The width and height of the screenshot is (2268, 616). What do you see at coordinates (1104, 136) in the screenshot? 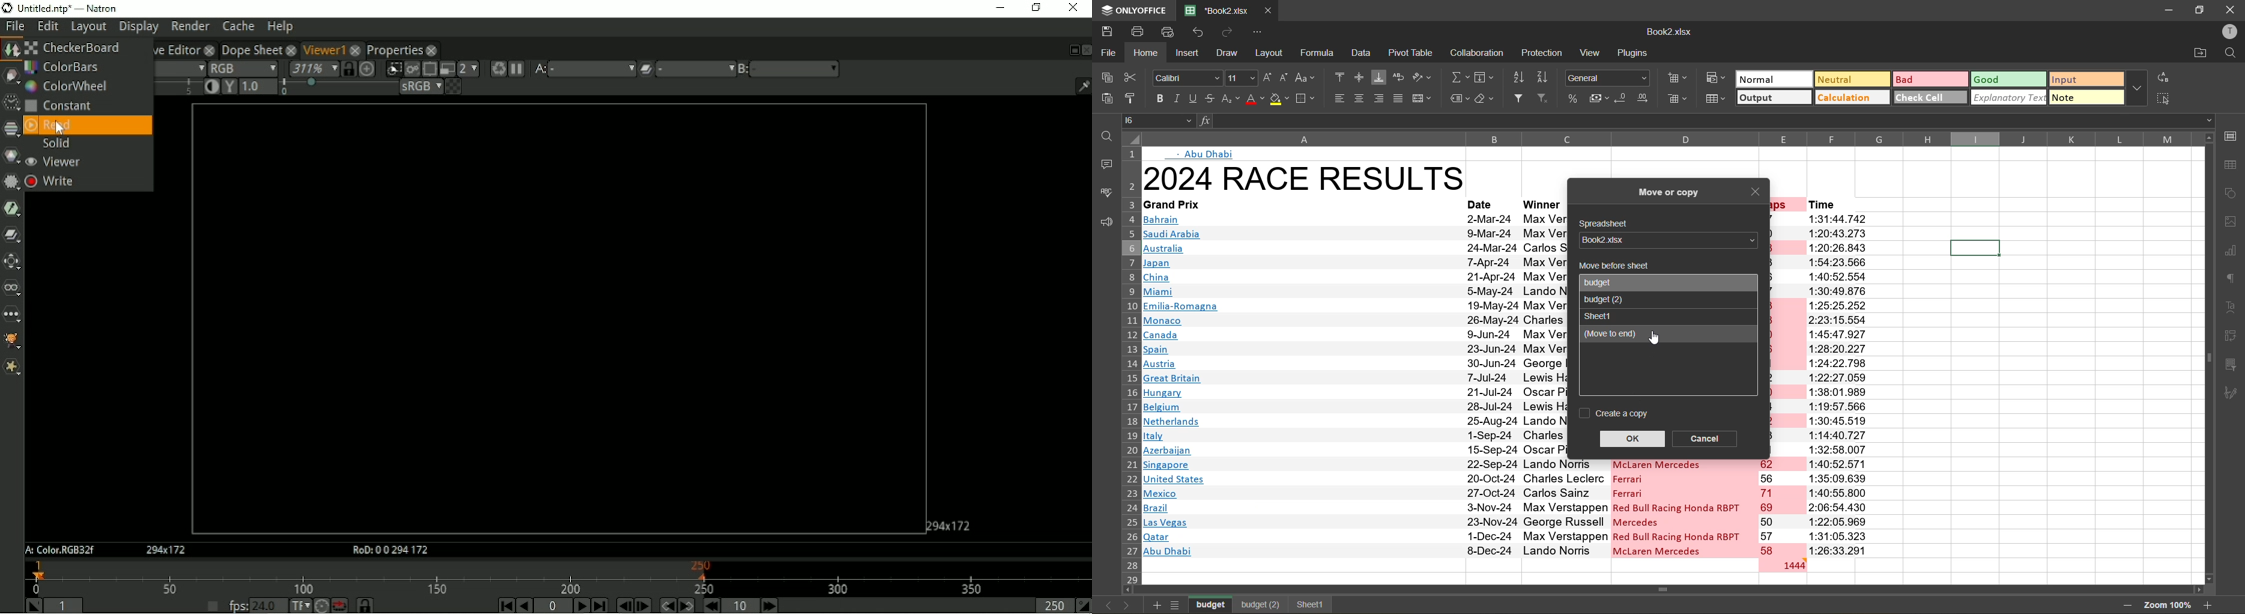
I see `find` at bounding box center [1104, 136].